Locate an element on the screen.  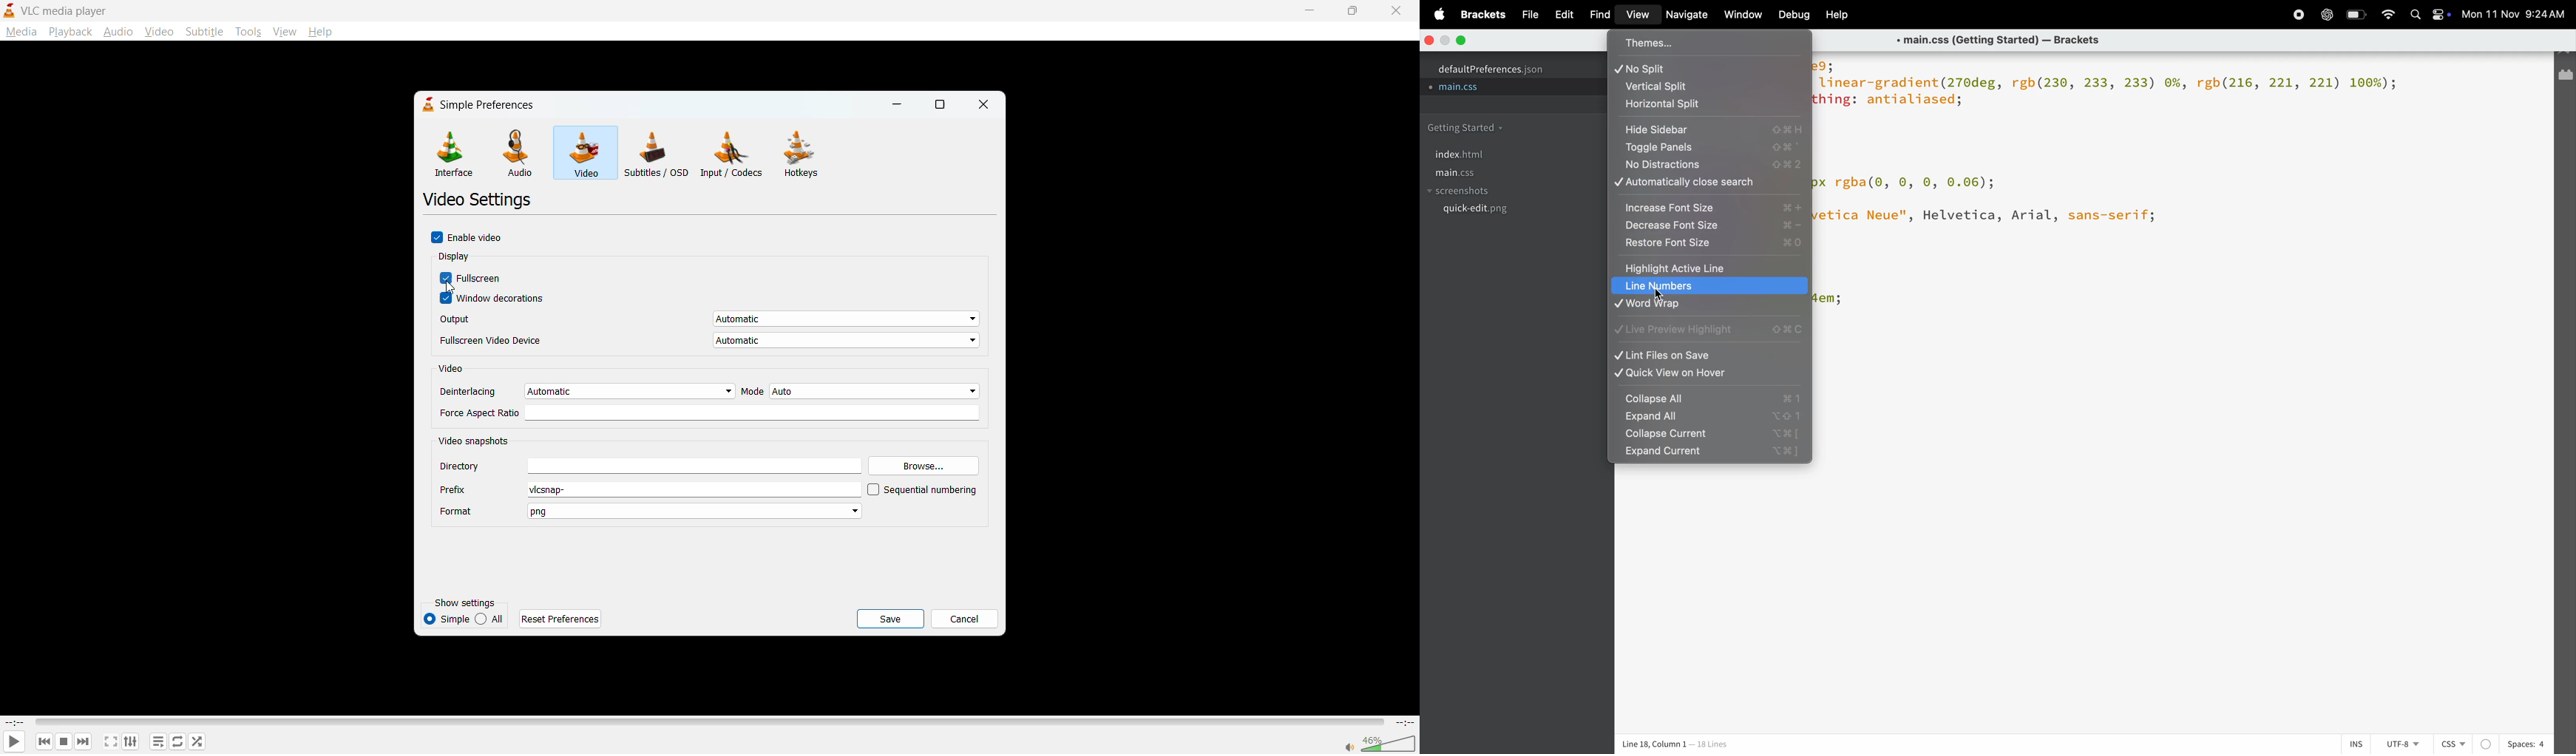
window is located at coordinates (1741, 16).